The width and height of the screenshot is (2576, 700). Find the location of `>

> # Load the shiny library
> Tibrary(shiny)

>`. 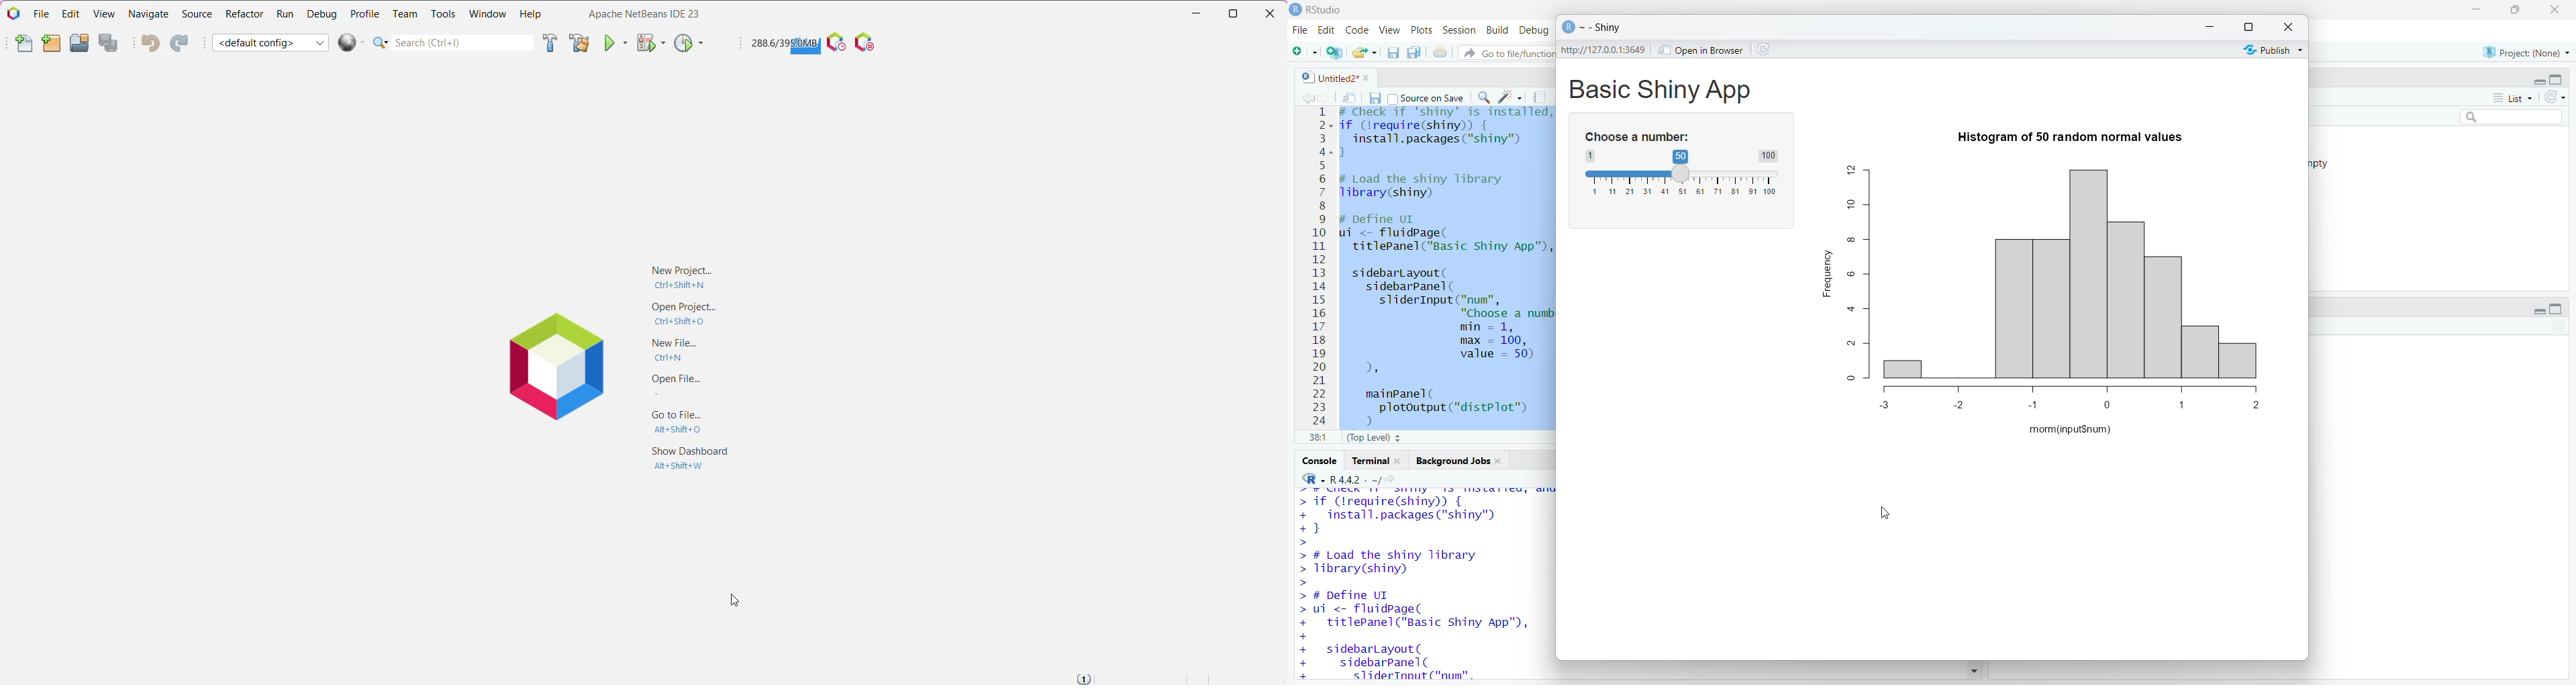

>

> # Load the shiny library
> Tibrary(shiny)

> is located at coordinates (1393, 561).